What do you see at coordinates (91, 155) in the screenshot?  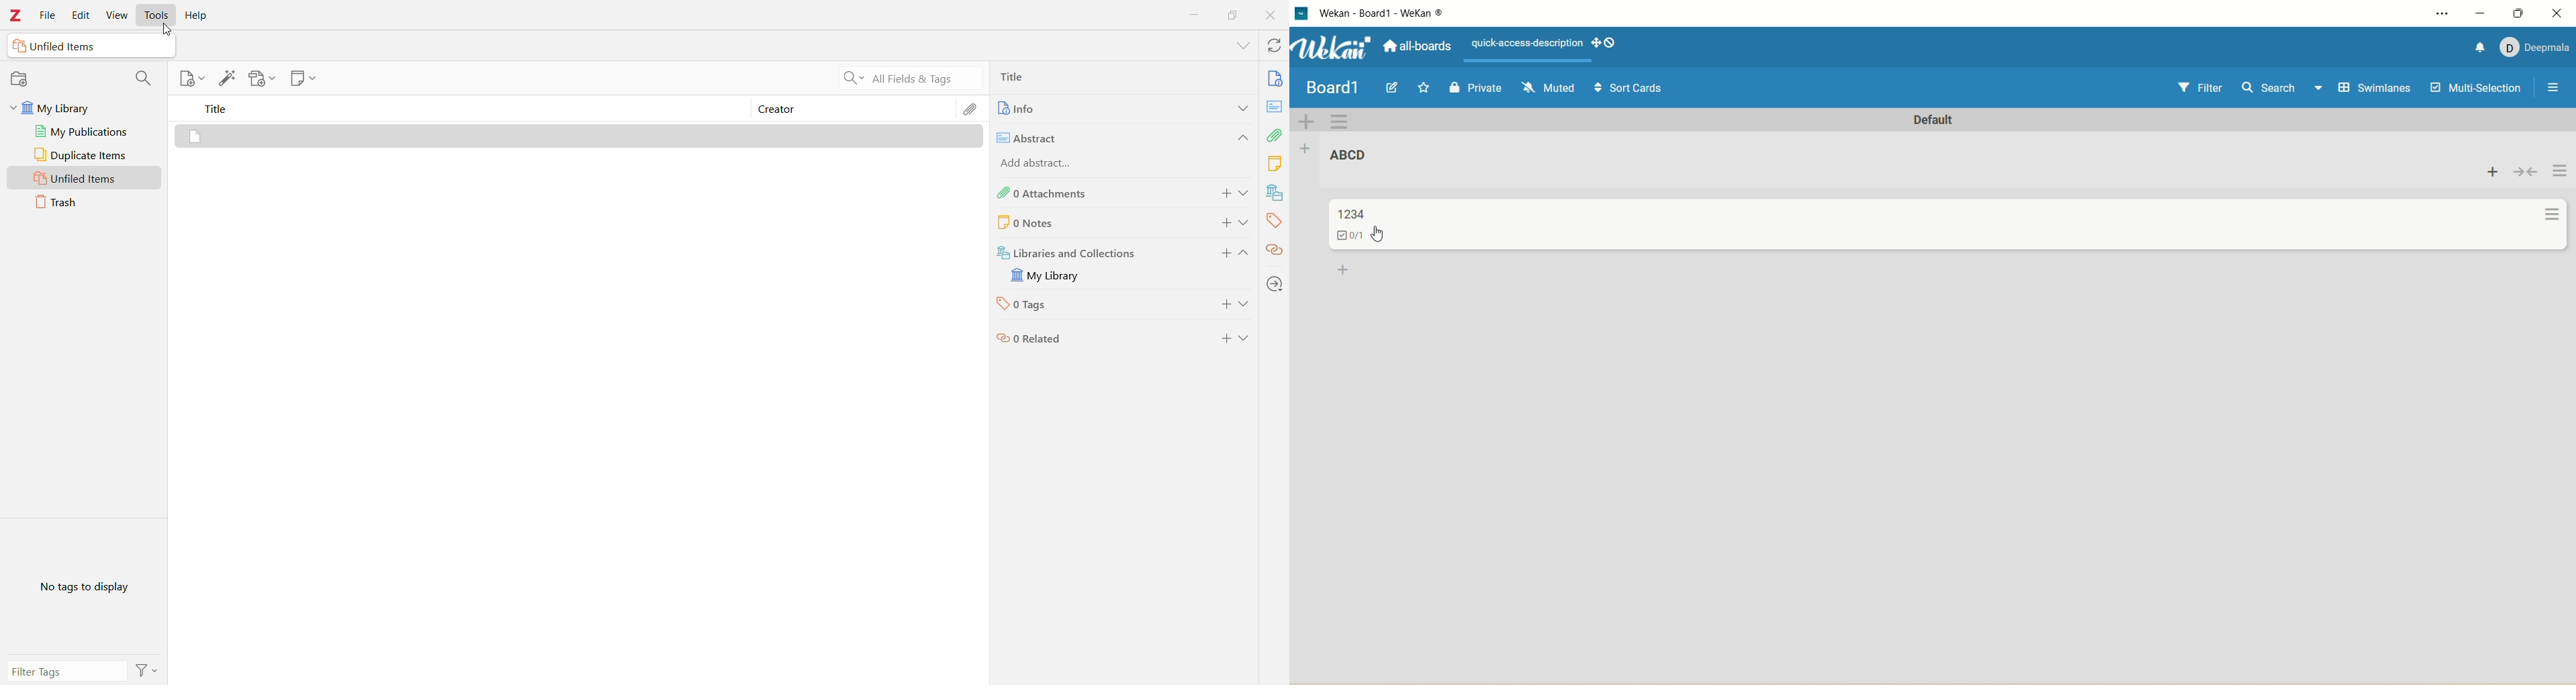 I see `Duplicate Items` at bounding box center [91, 155].